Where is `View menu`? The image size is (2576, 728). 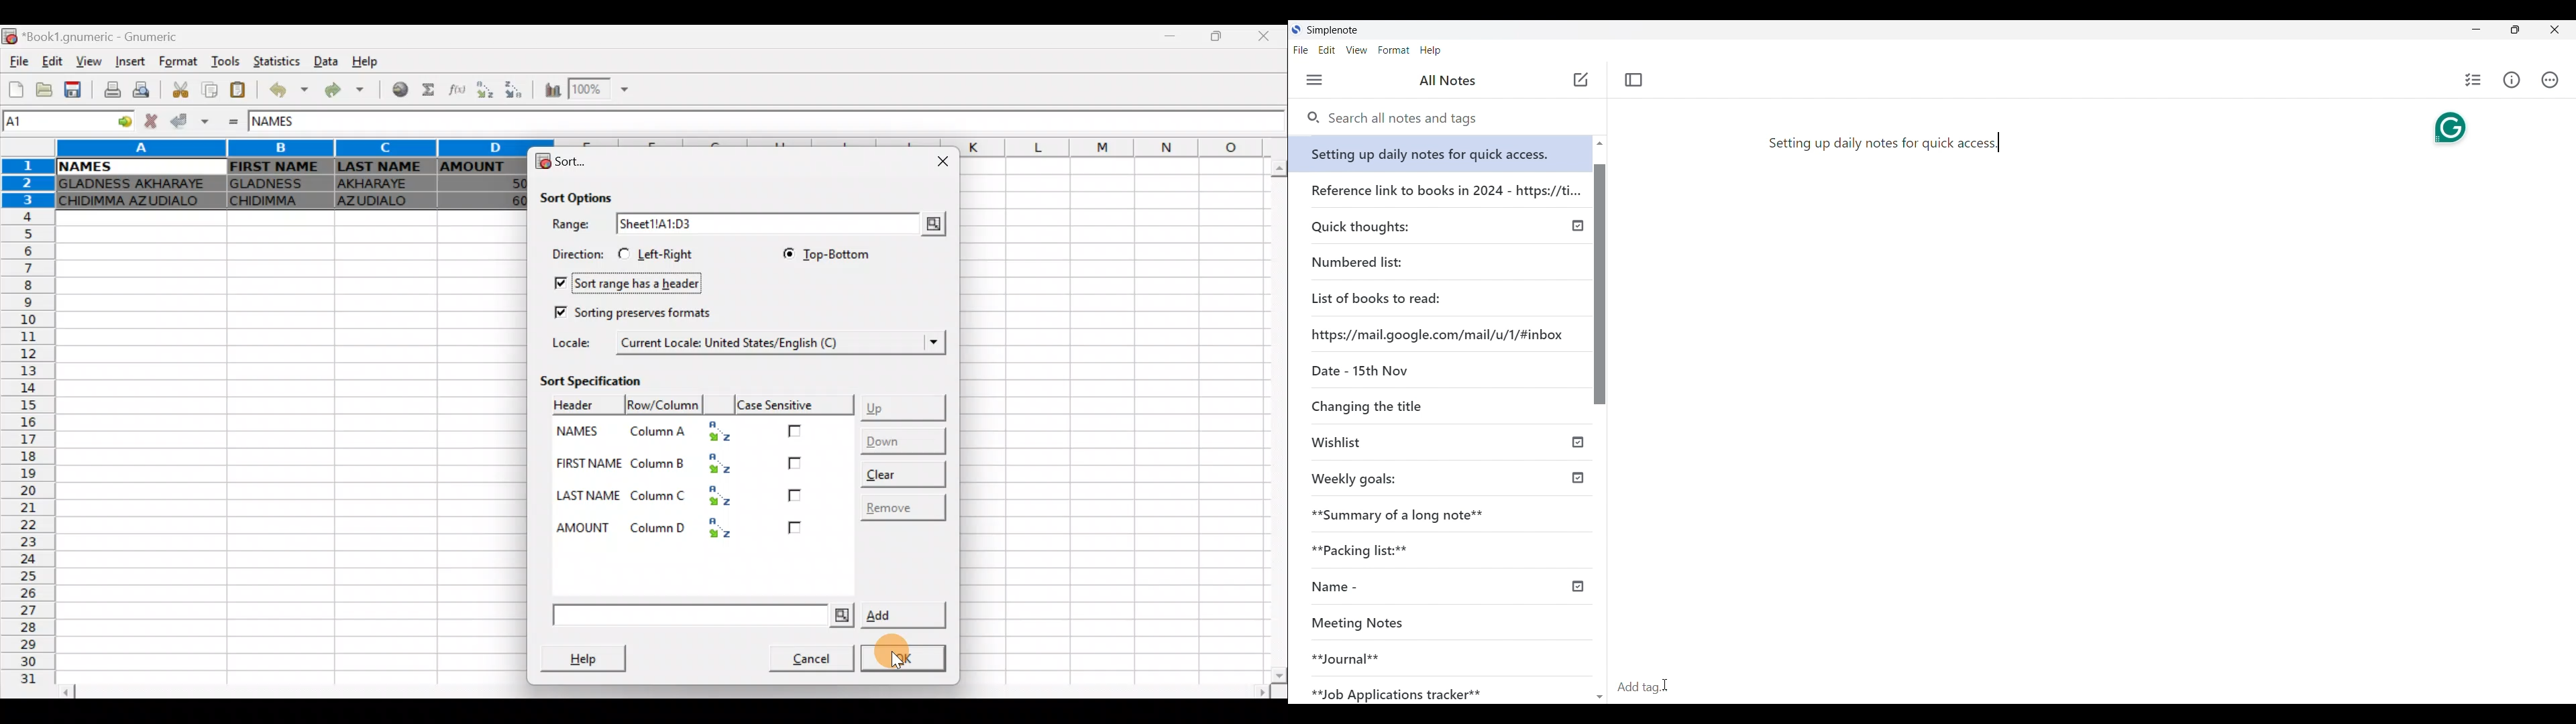
View menu is located at coordinates (1356, 50).